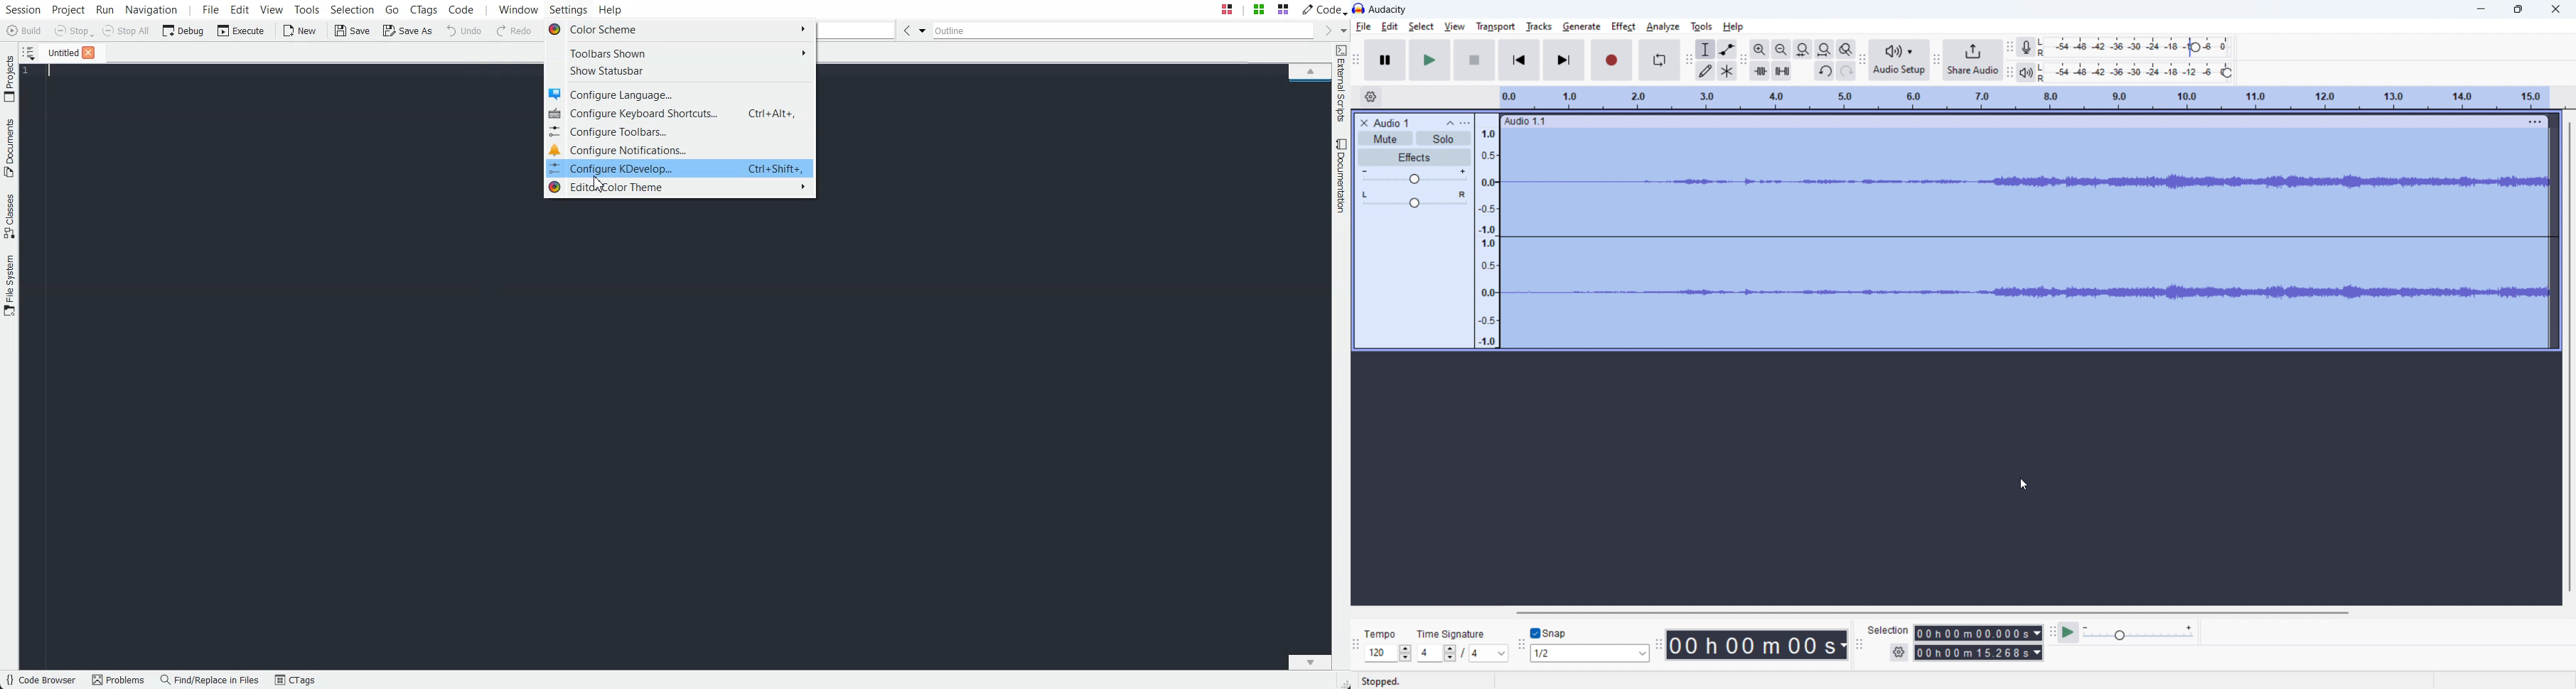 Image resolution: width=2576 pixels, height=700 pixels. Describe the element at coordinates (1803, 50) in the screenshot. I see `fit selection to width` at that location.